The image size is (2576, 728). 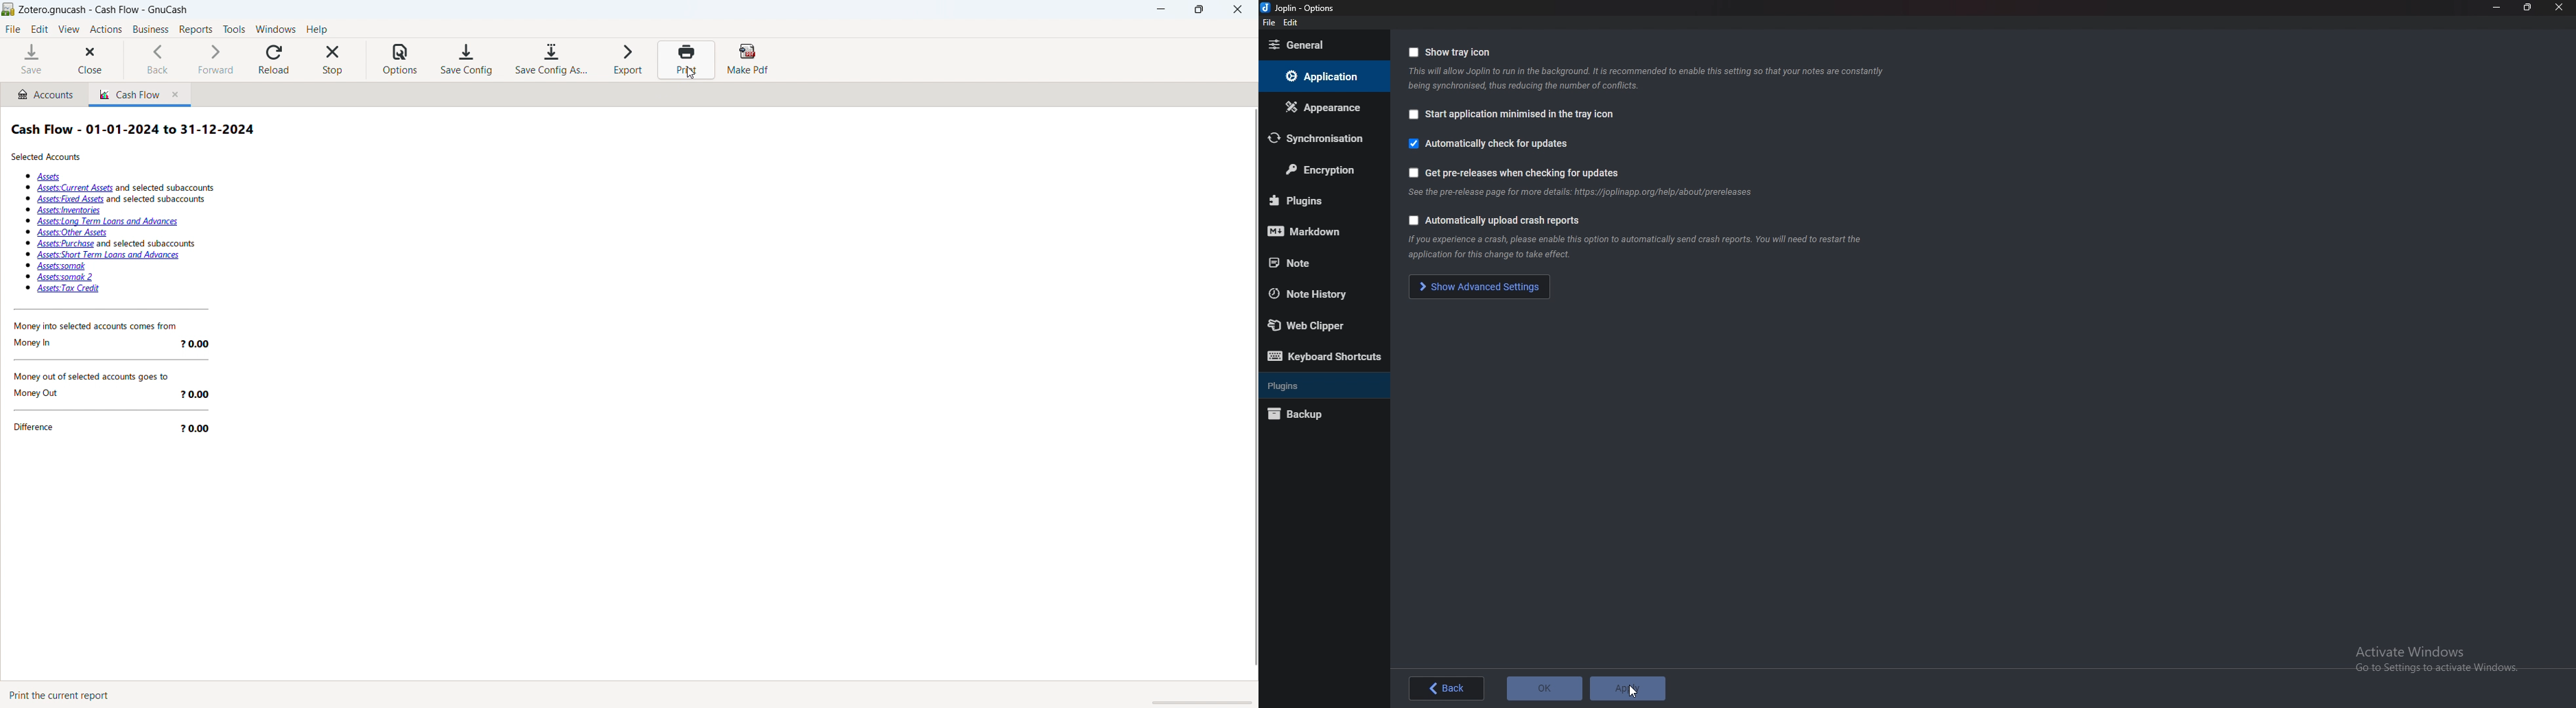 I want to click on Plugins, so click(x=1317, y=386).